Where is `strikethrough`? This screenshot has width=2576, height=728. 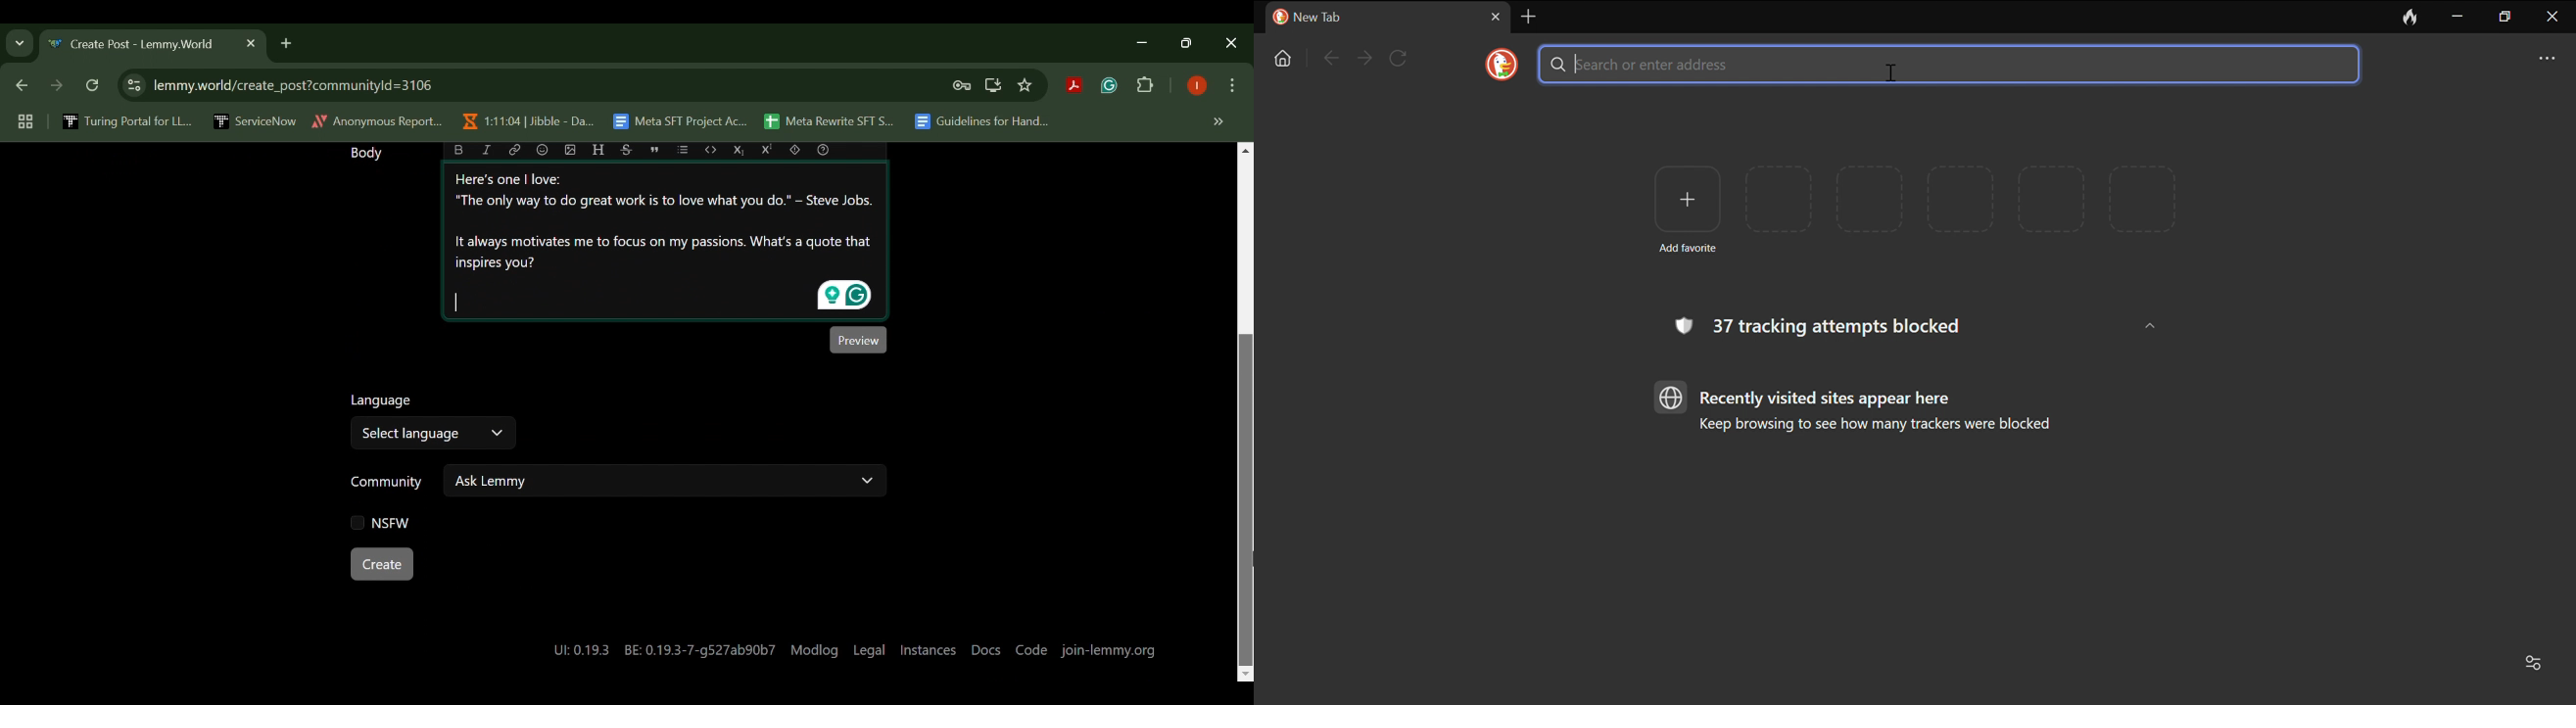
strikethrough is located at coordinates (628, 149).